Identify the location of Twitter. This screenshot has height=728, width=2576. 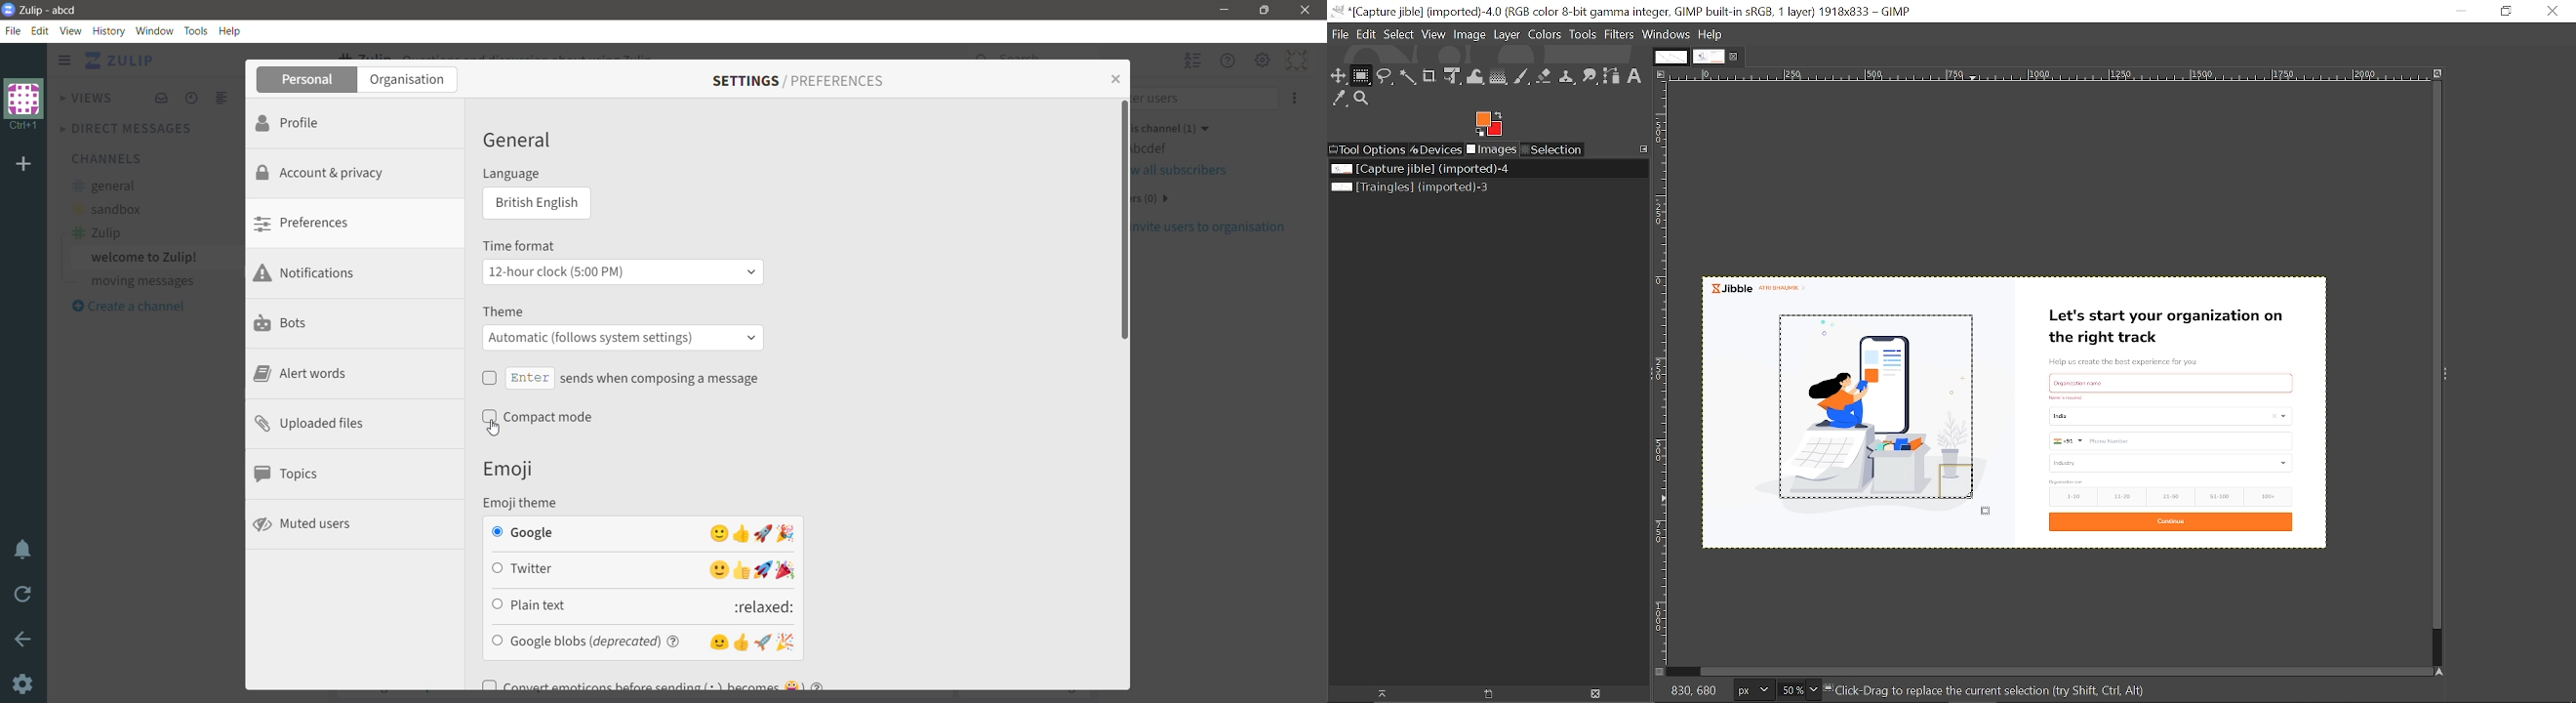
(644, 571).